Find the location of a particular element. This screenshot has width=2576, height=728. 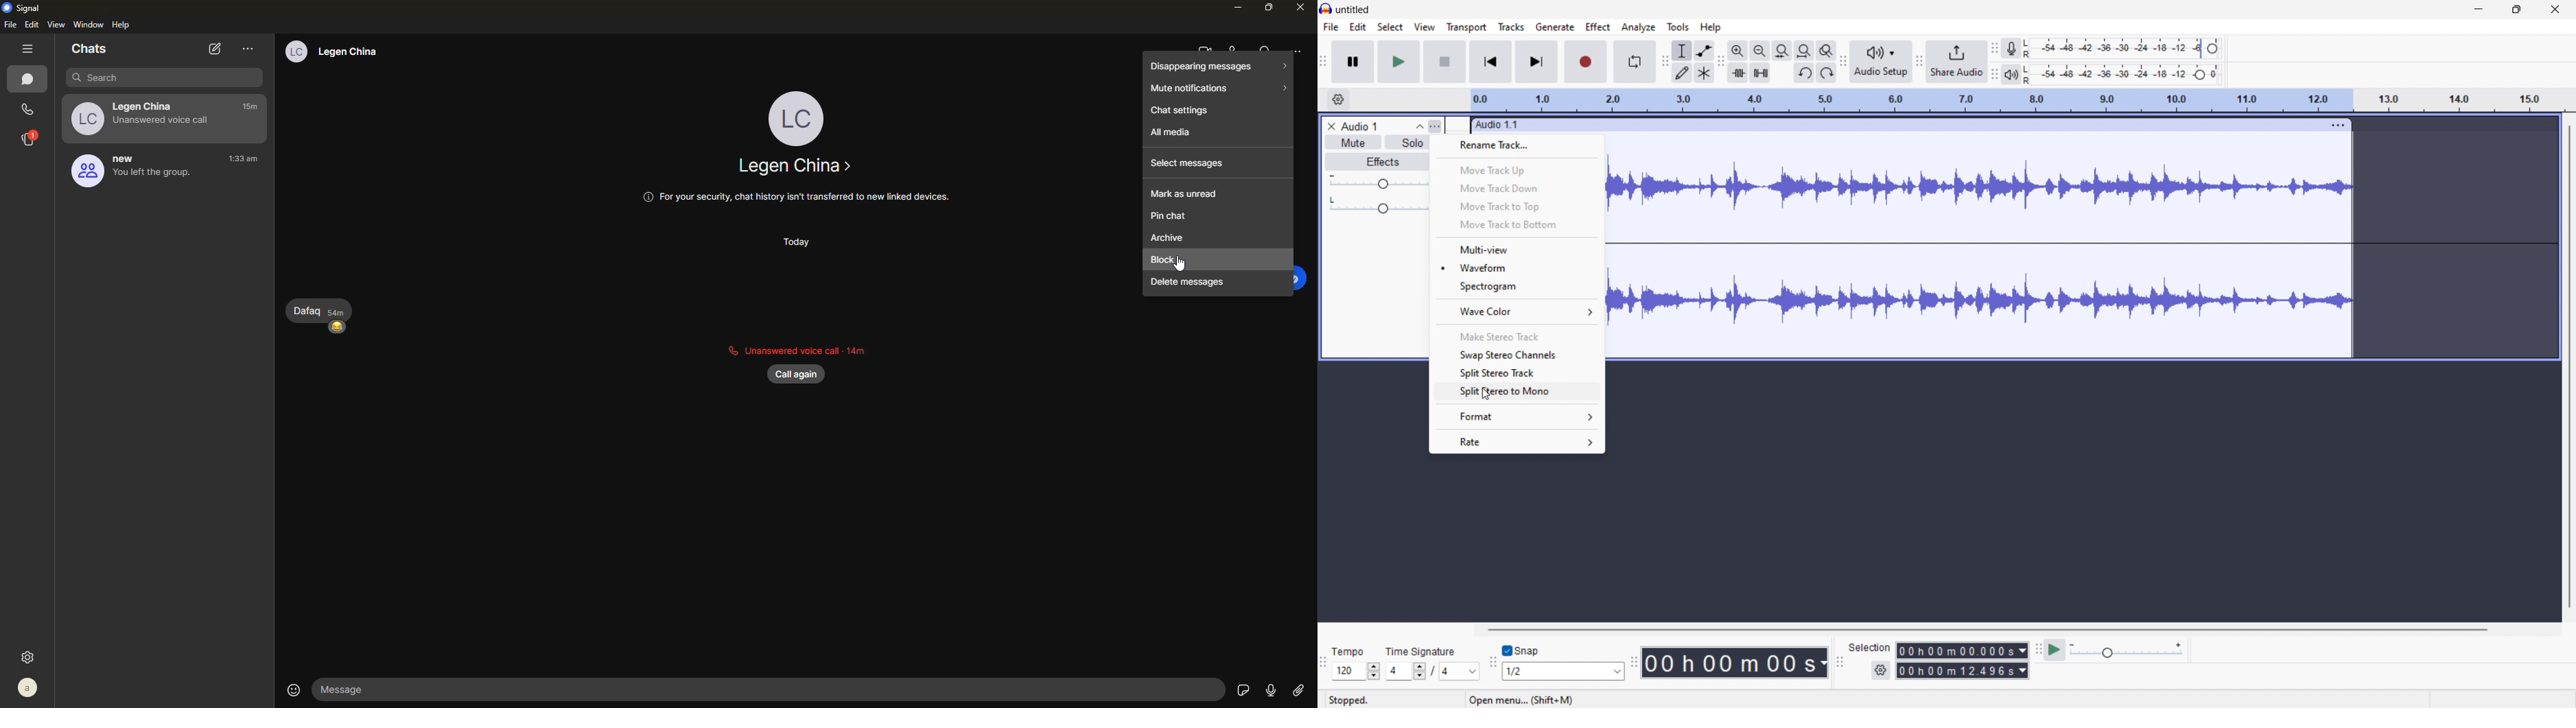

stop is located at coordinates (1445, 61).